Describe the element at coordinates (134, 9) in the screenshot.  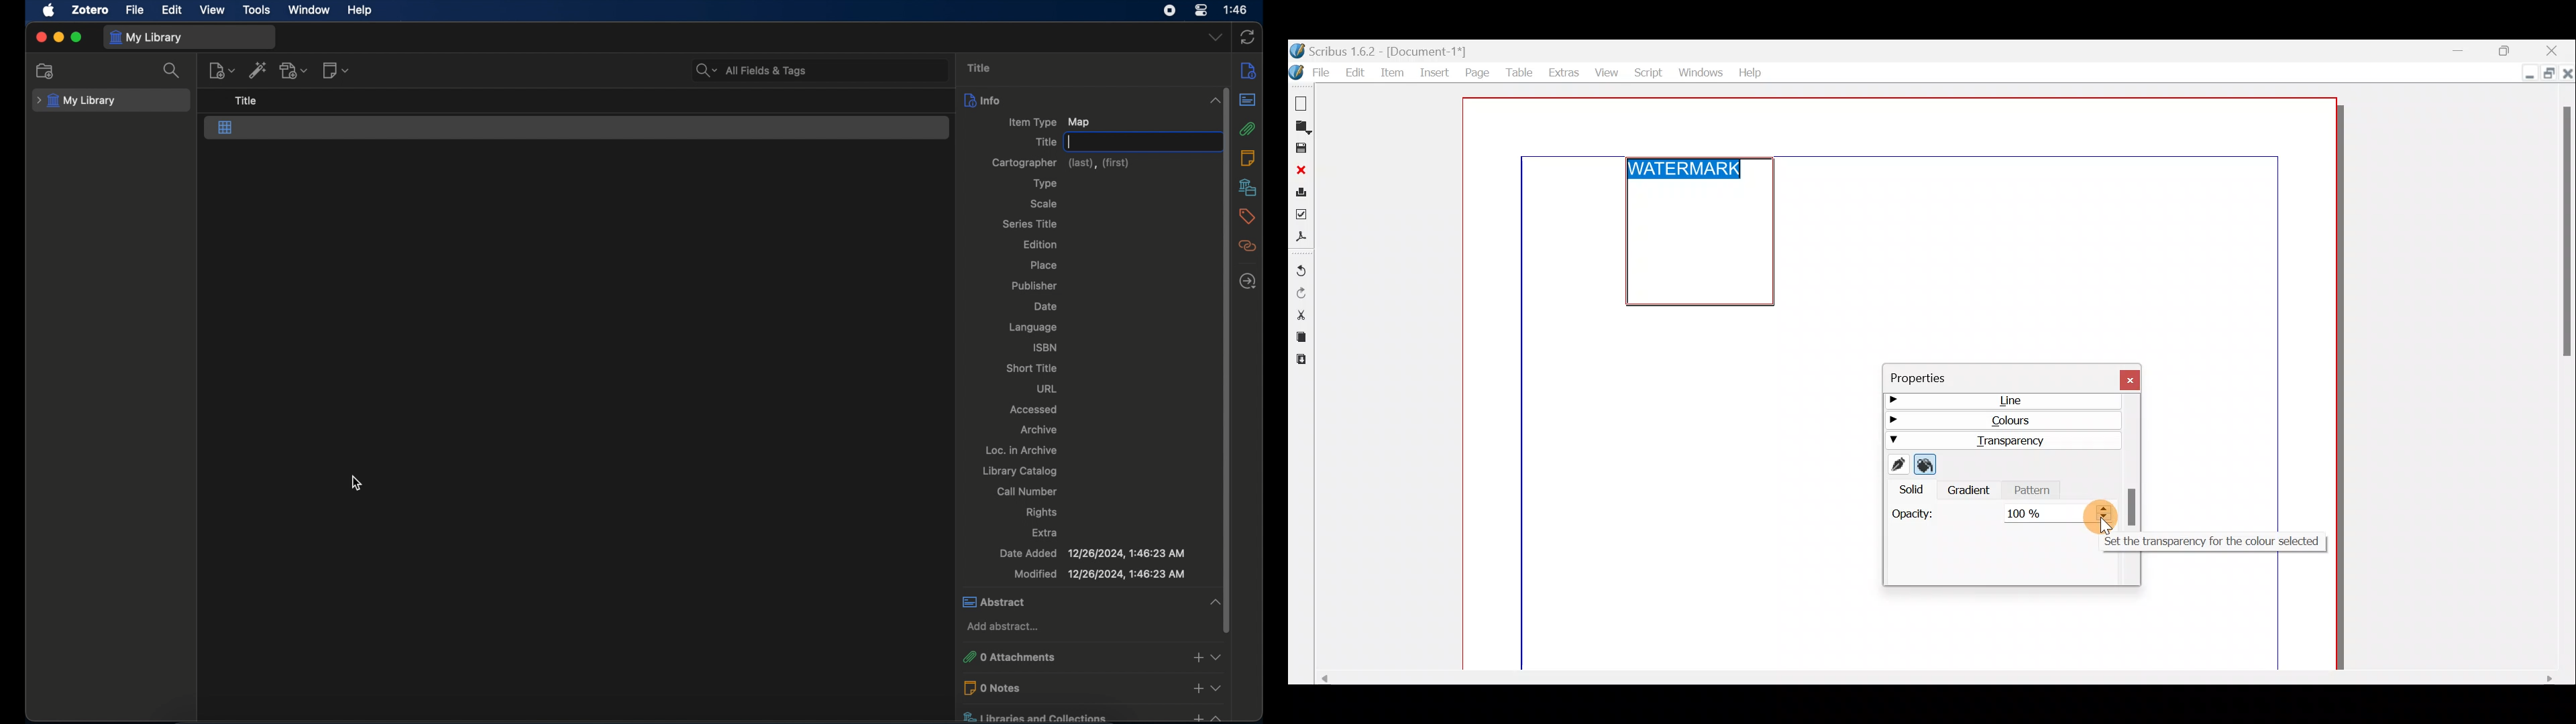
I see `file` at that location.